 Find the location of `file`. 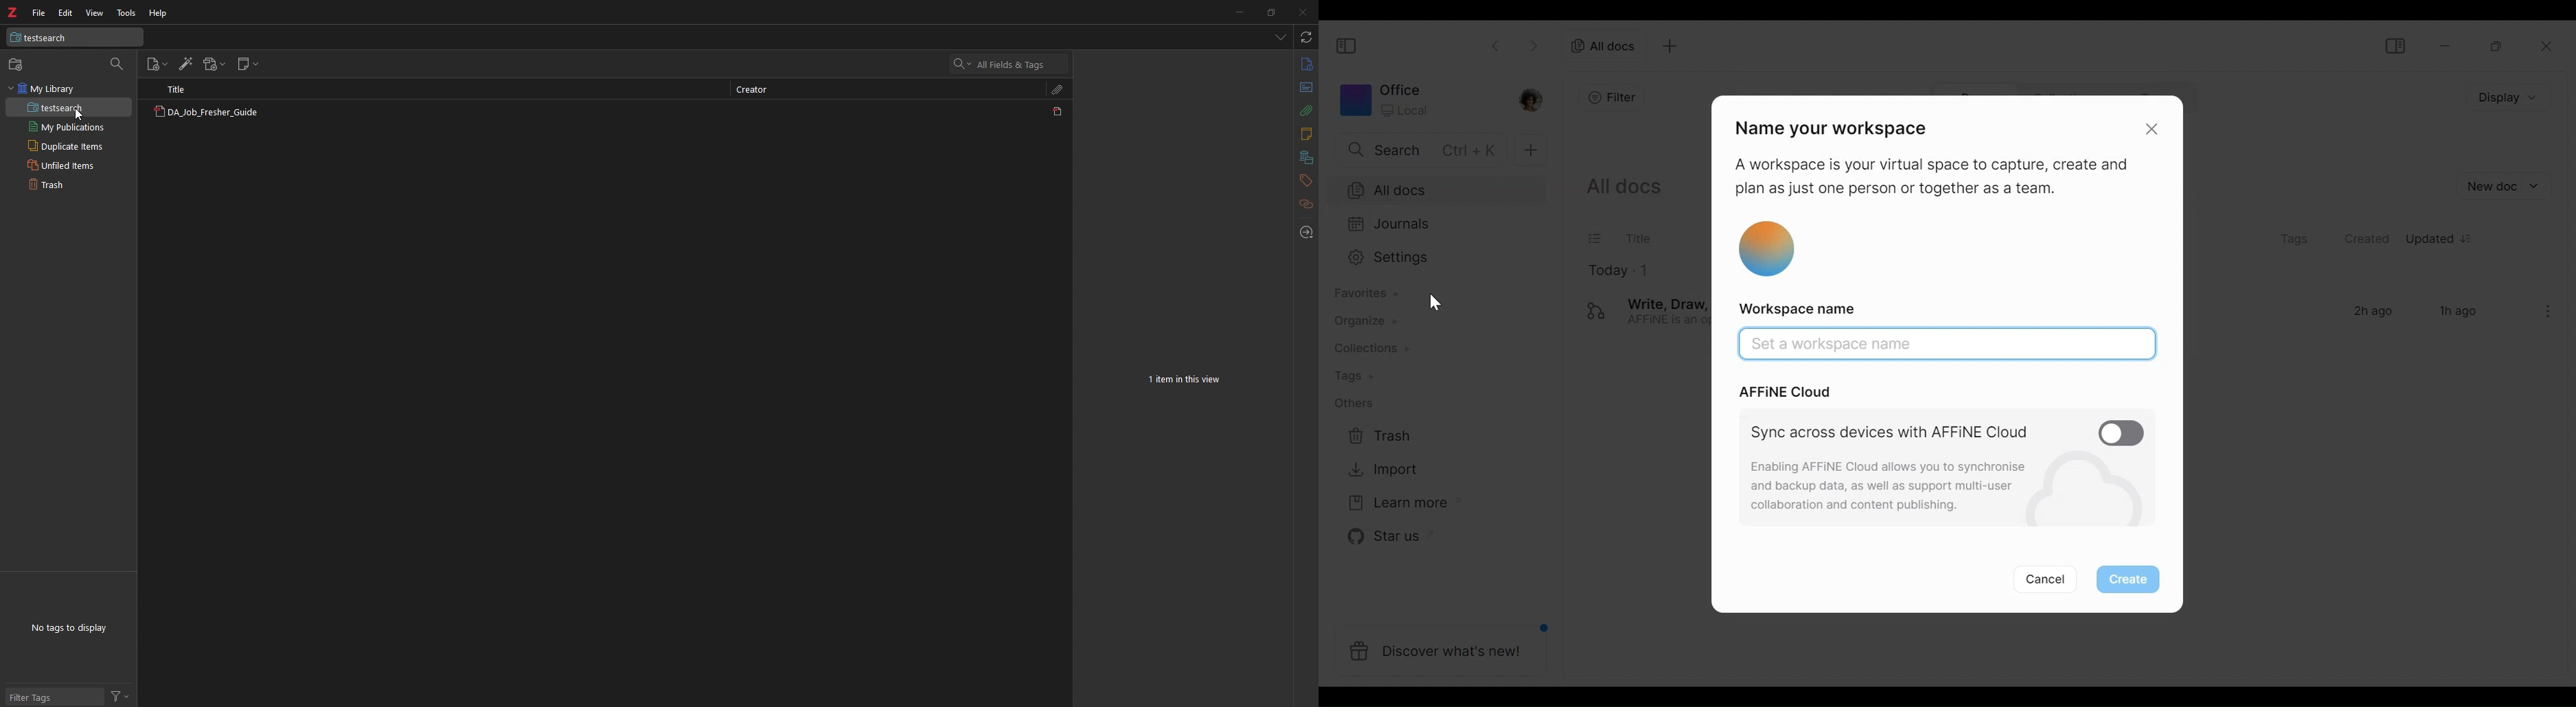

file is located at coordinates (41, 12).